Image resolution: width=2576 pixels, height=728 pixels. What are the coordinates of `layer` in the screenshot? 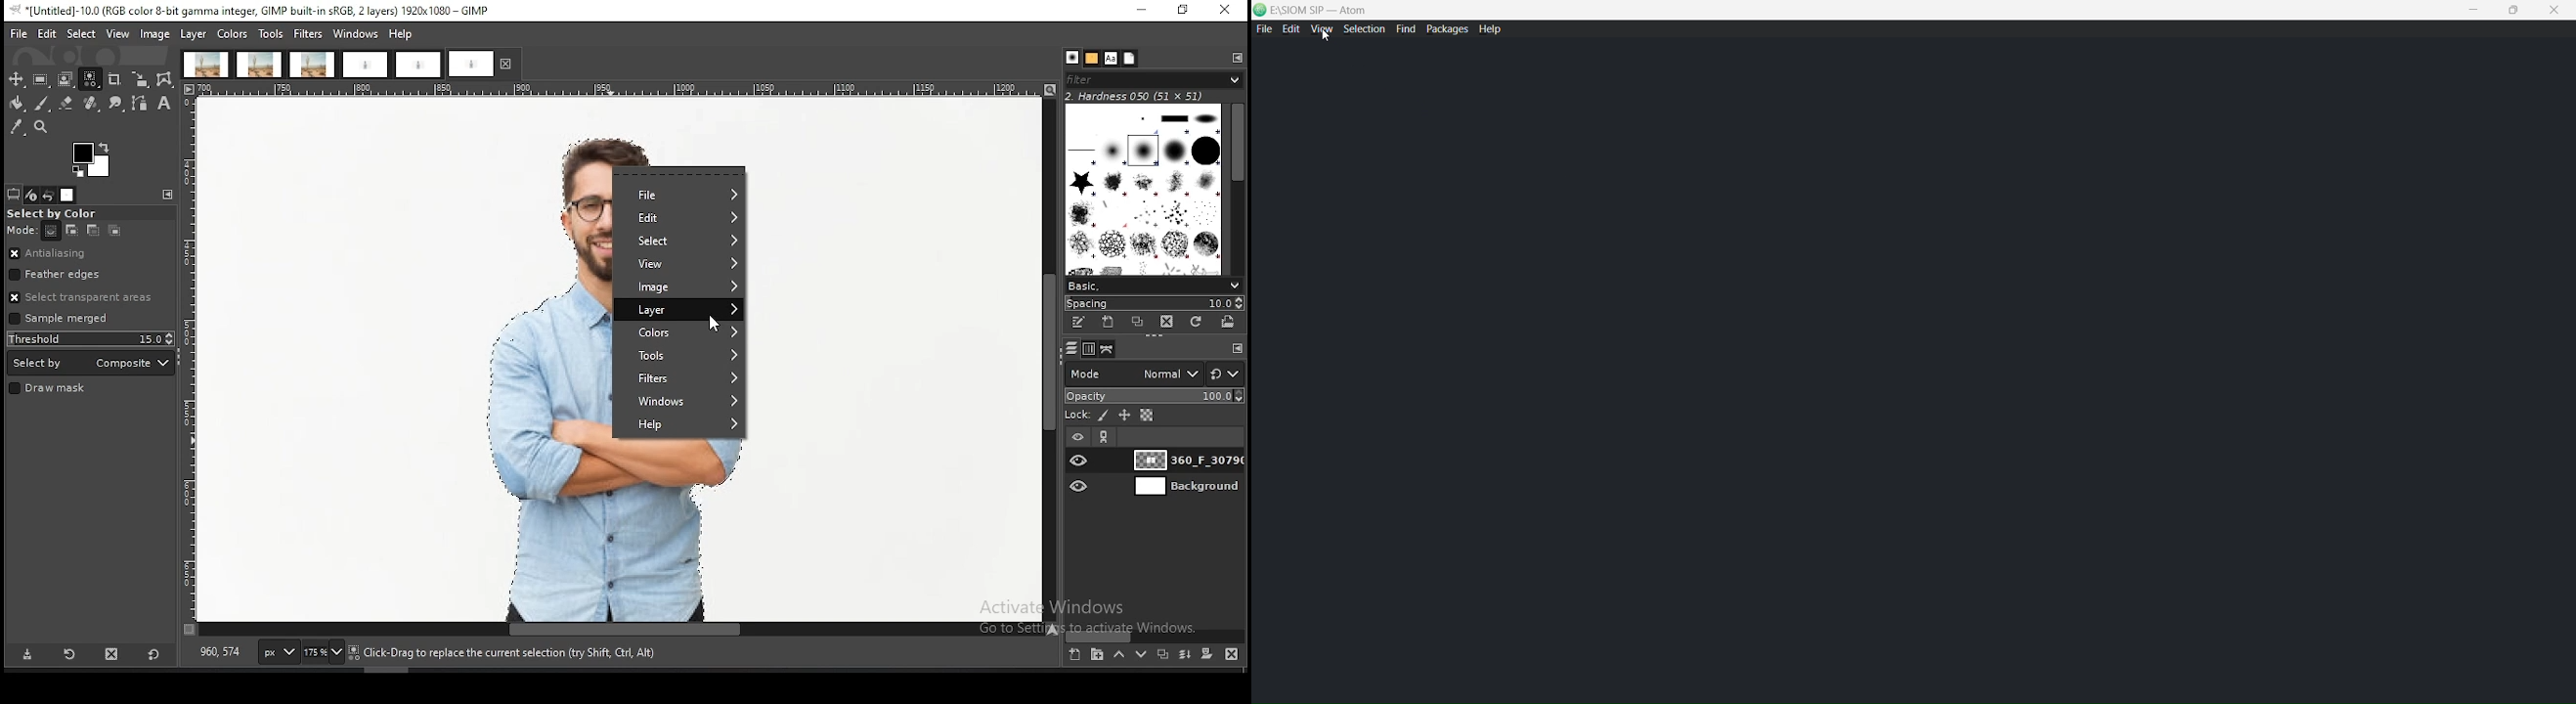 It's located at (678, 310).